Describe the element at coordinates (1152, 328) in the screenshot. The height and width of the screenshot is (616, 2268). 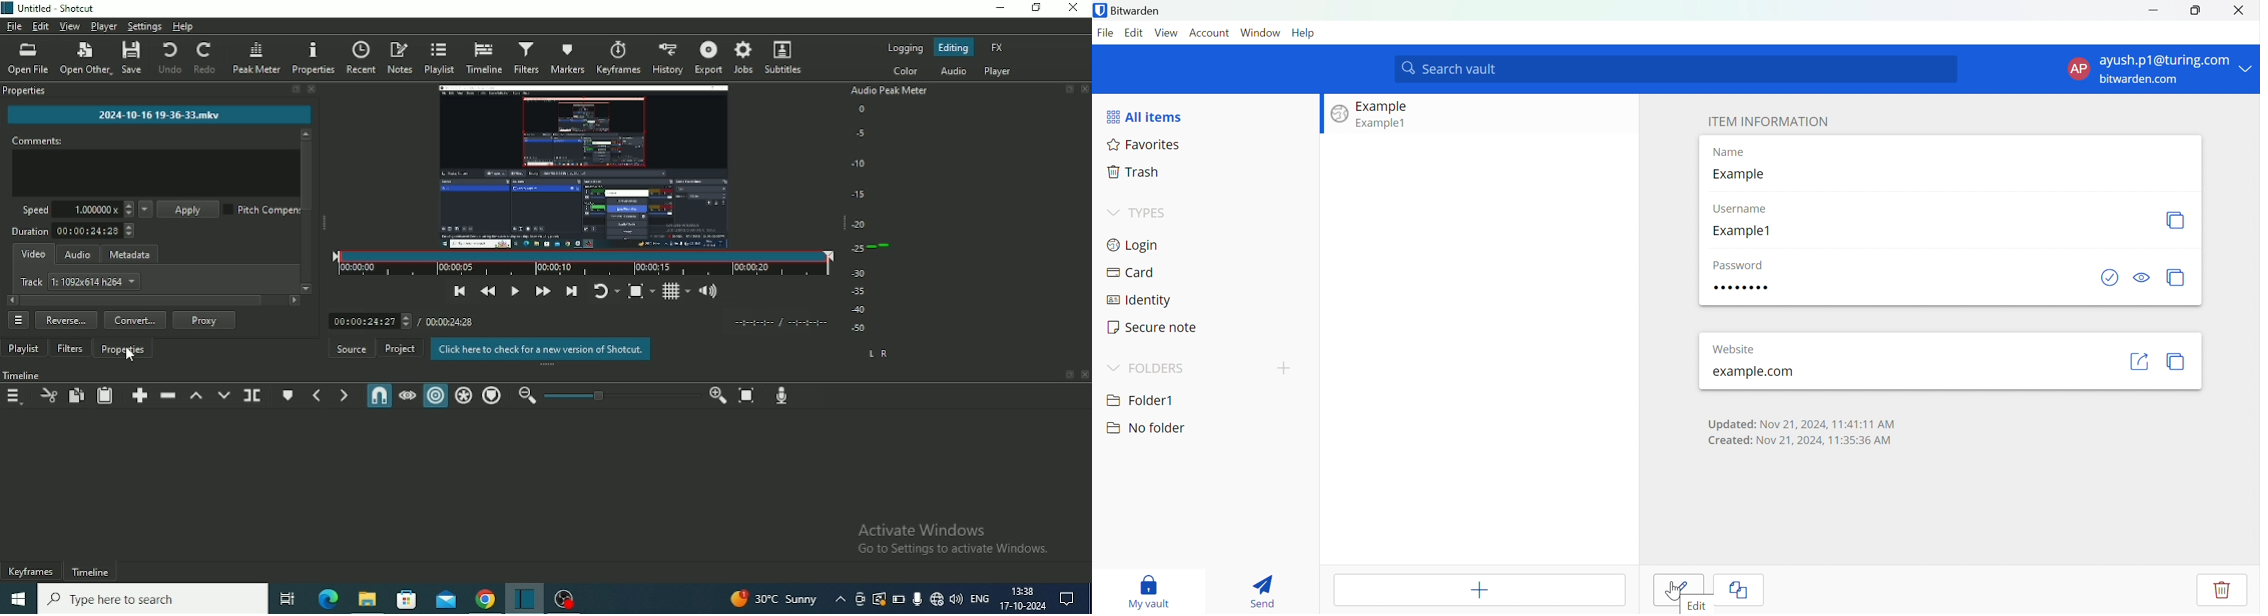
I see `Secure note` at that location.